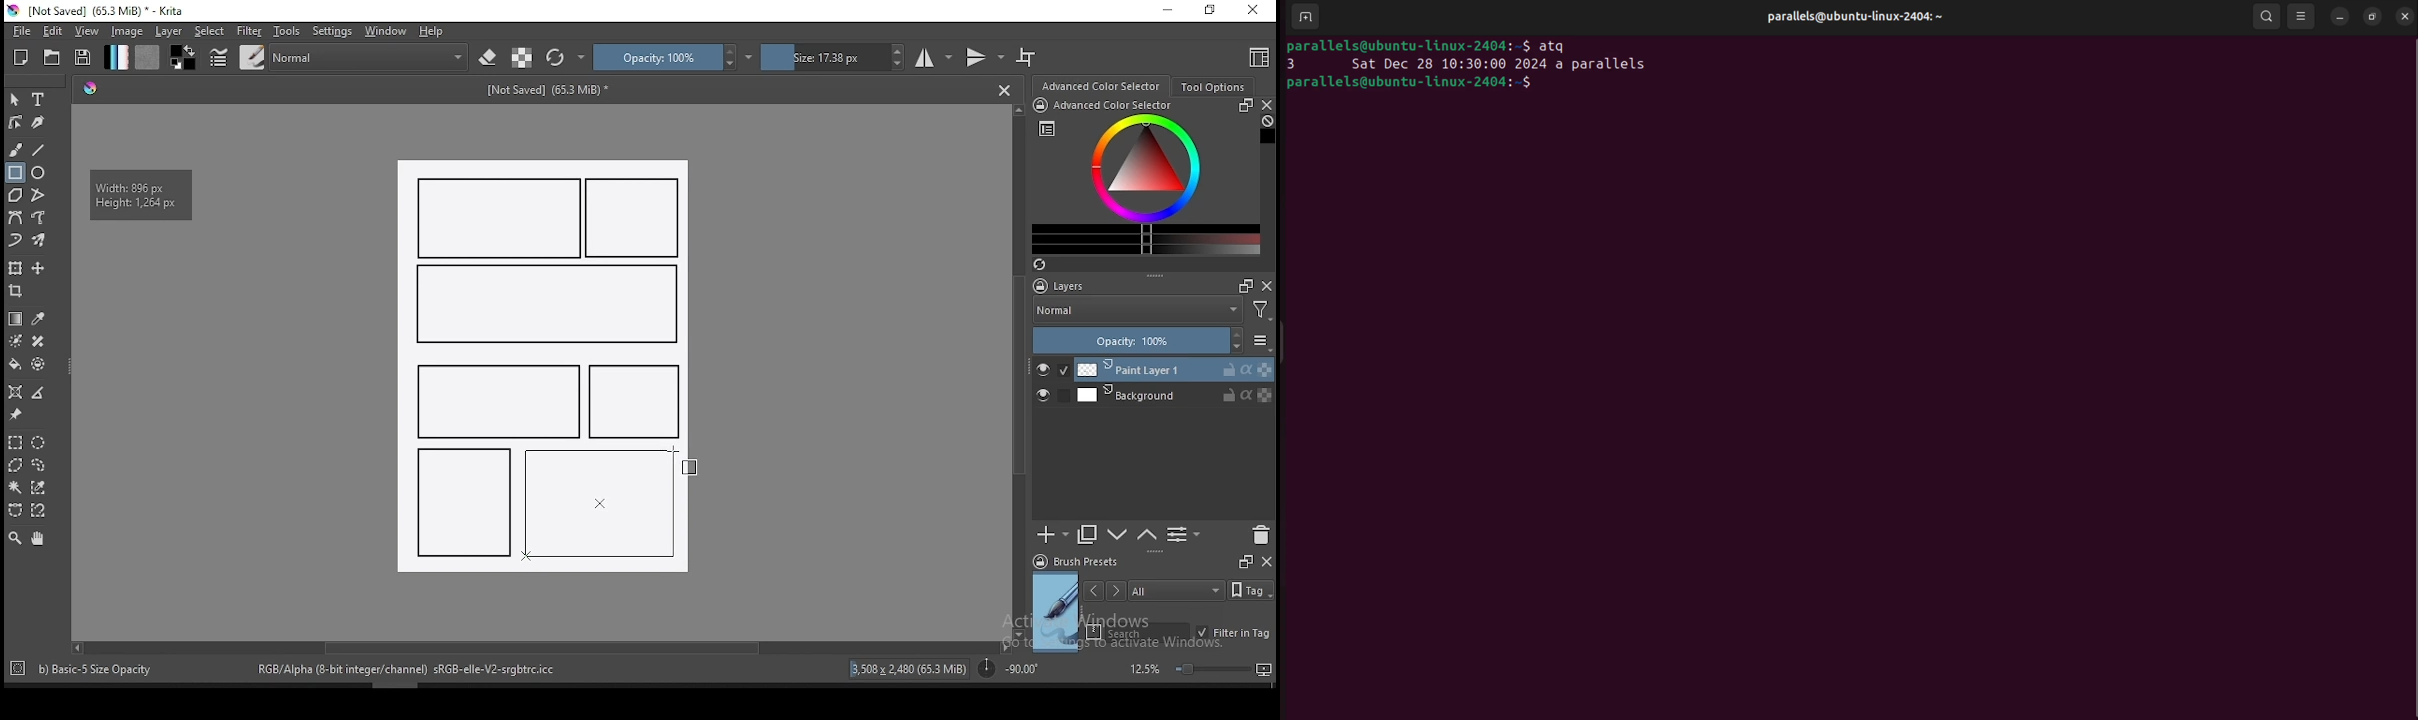 The image size is (2436, 728). I want to click on wrap around mode, so click(1027, 57).